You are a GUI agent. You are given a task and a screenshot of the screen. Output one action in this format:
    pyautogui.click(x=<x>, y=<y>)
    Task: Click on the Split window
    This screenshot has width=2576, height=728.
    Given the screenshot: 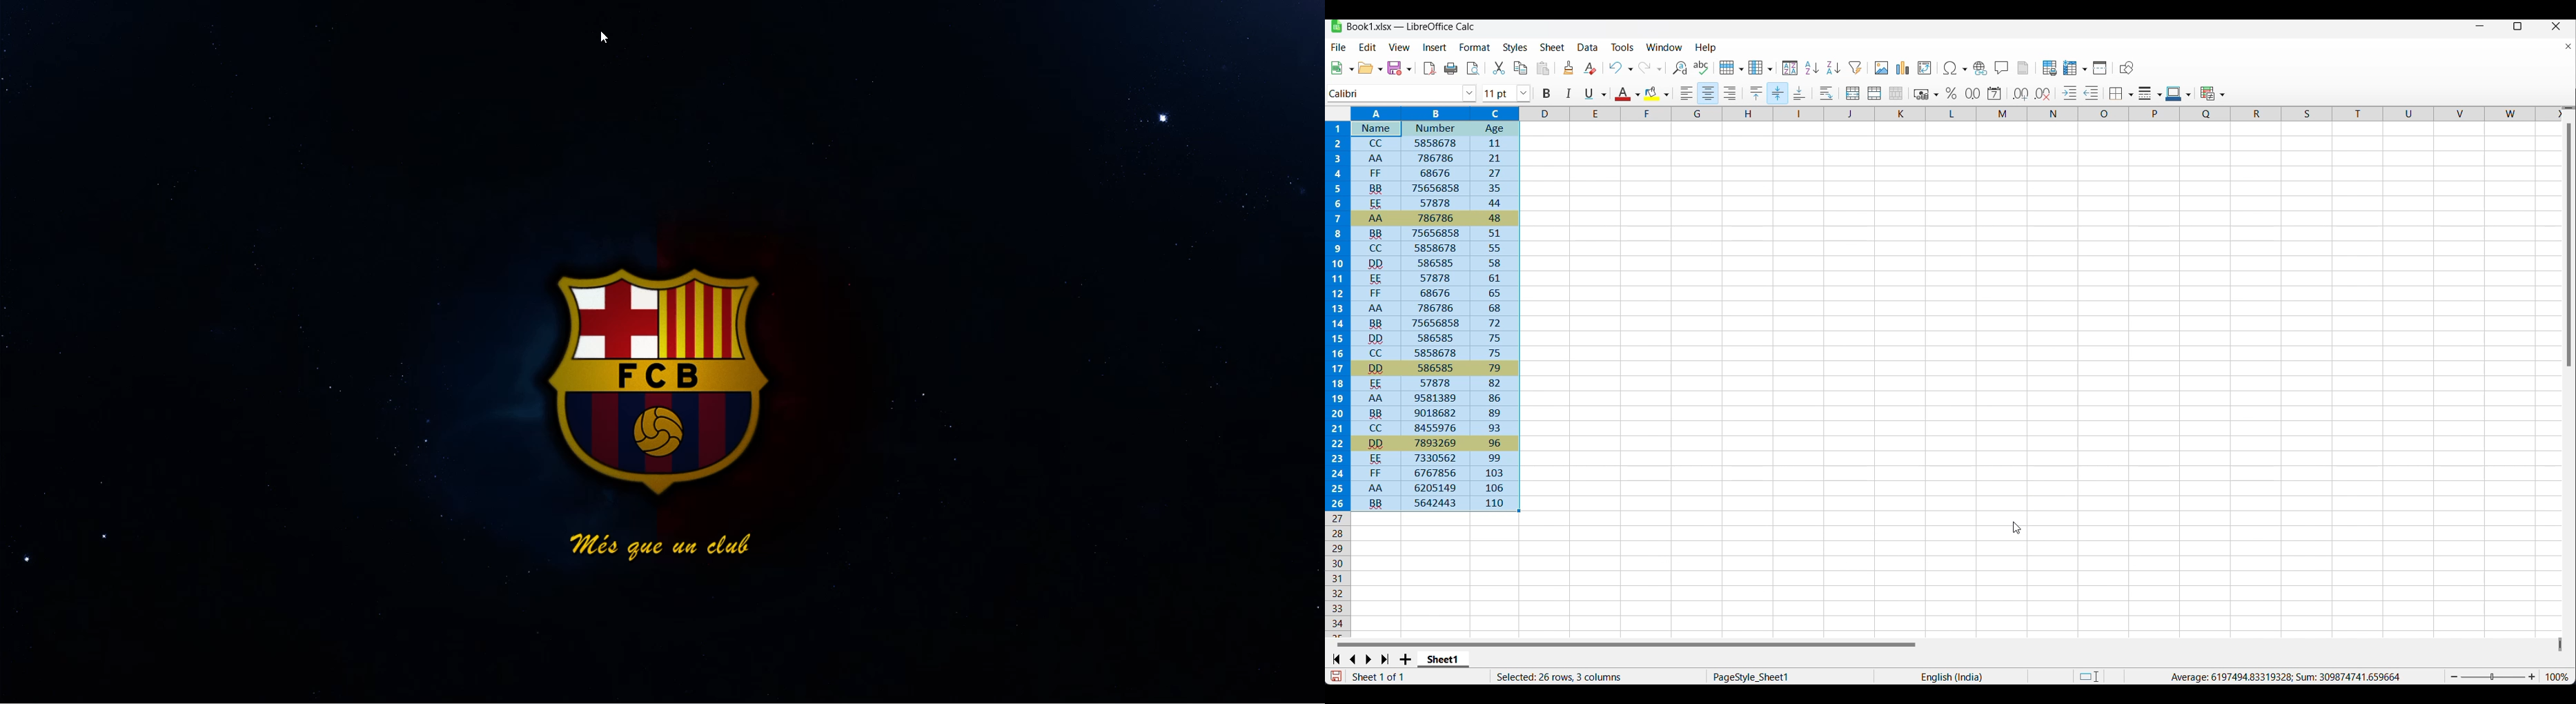 What is the action you would take?
    pyautogui.click(x=2101, y=68)
    